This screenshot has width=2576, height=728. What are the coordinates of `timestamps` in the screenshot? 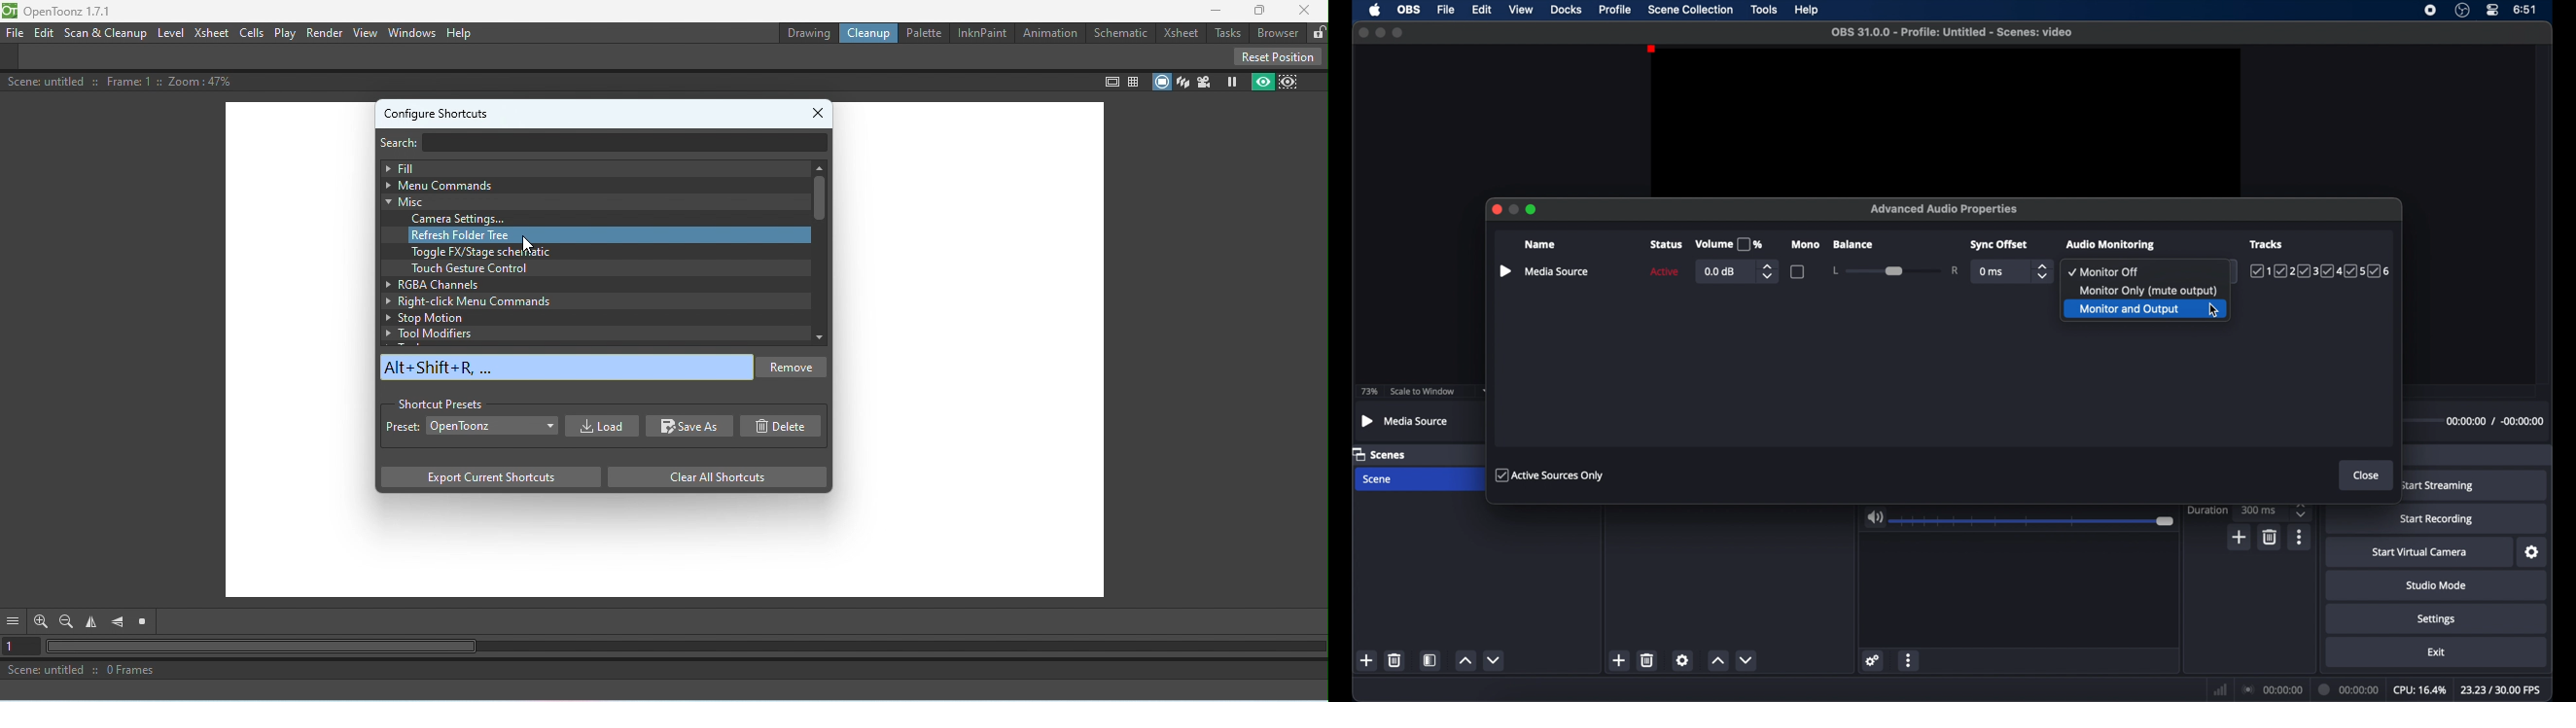 It's located at (2495, 422).